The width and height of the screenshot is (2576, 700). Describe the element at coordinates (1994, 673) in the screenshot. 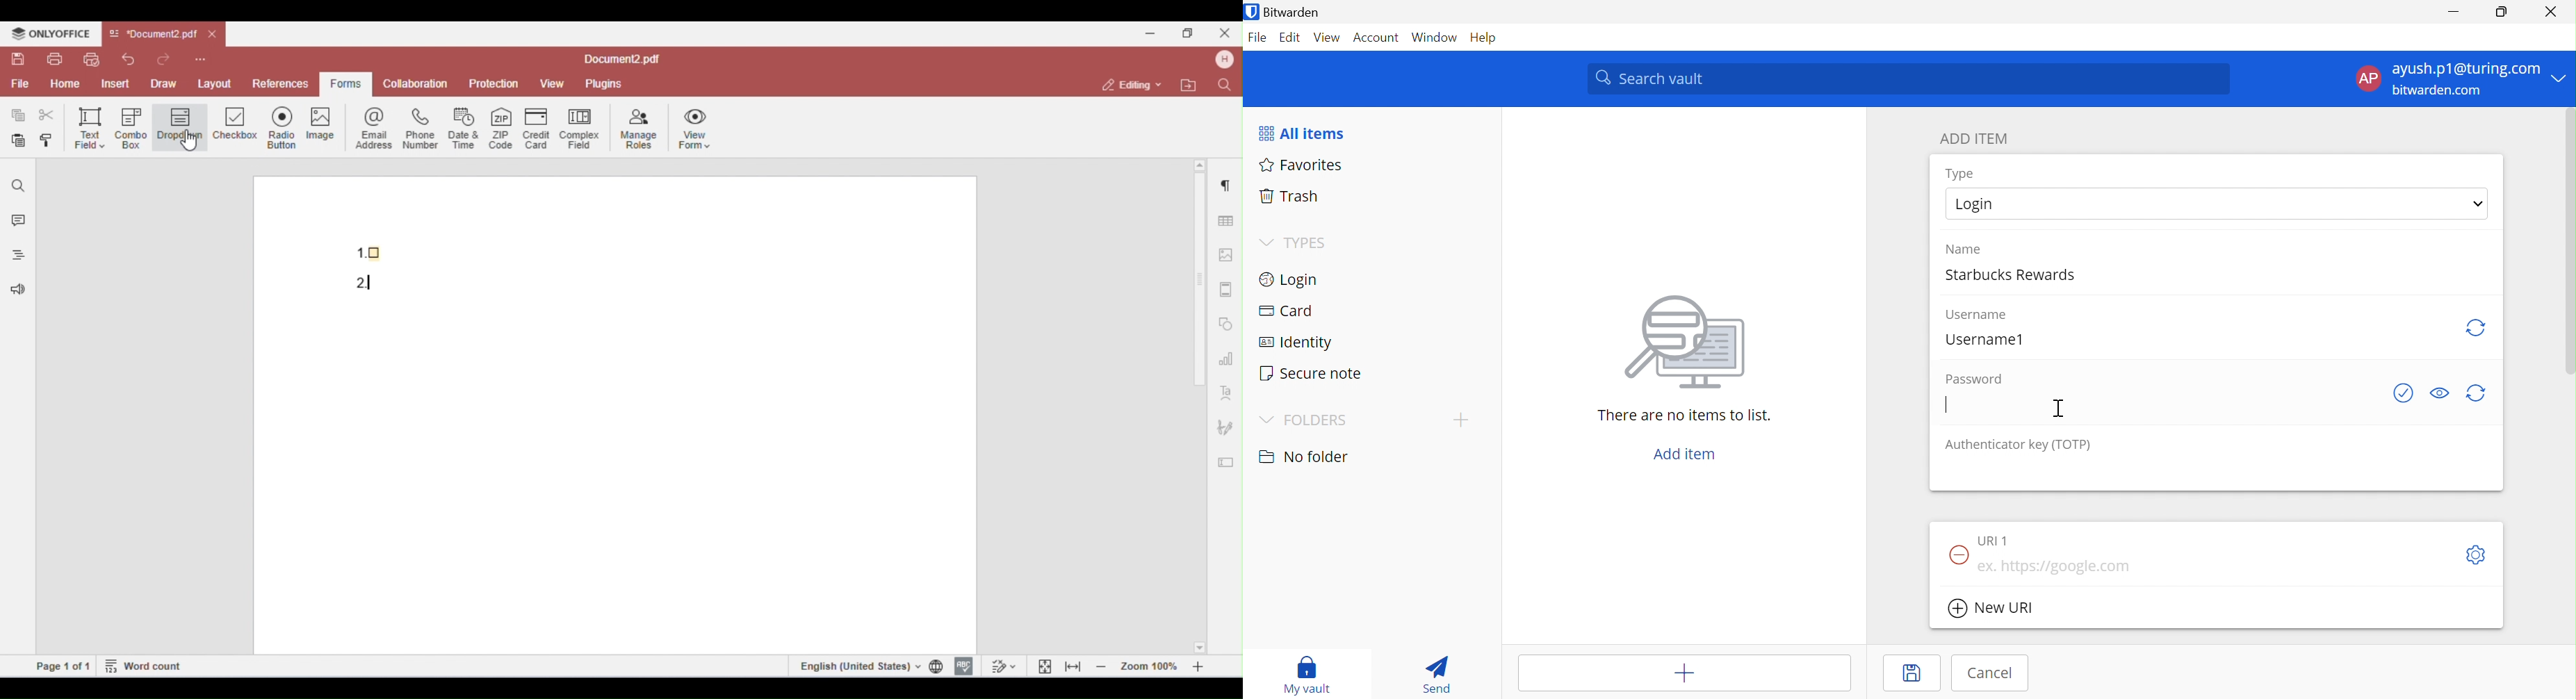

I see `Cancel` at that location.